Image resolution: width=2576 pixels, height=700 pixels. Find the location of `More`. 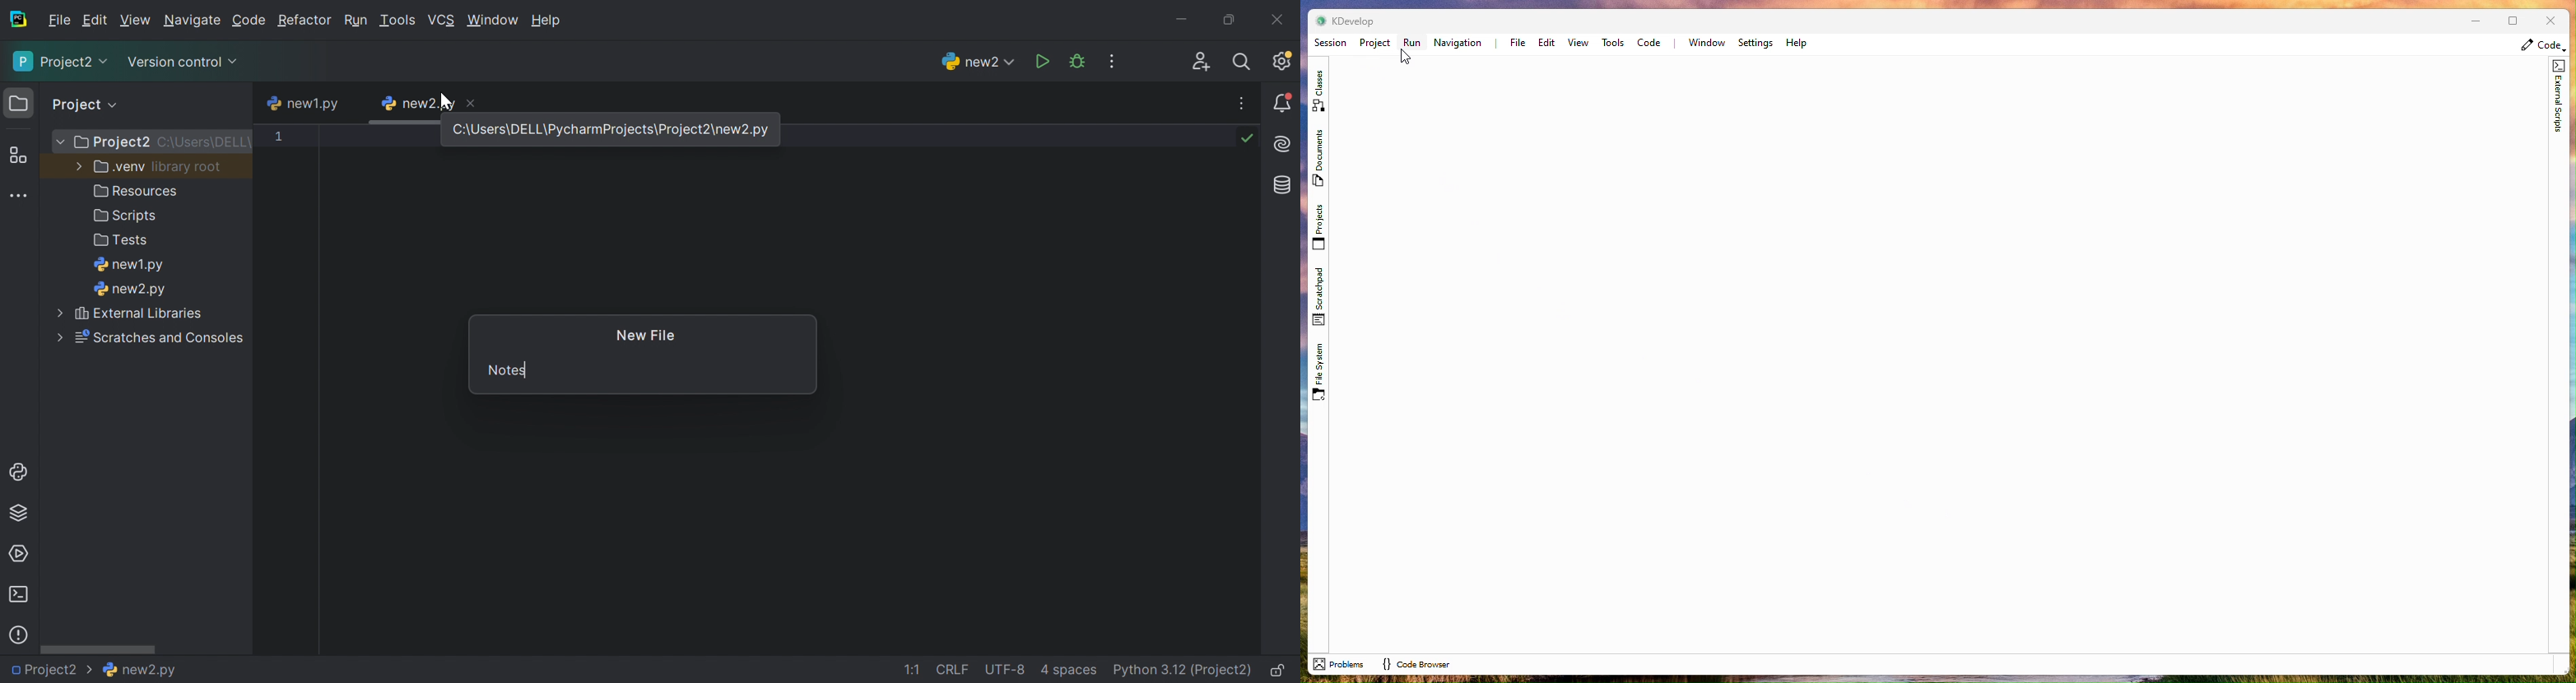

More is located at coordinates (76, 167).